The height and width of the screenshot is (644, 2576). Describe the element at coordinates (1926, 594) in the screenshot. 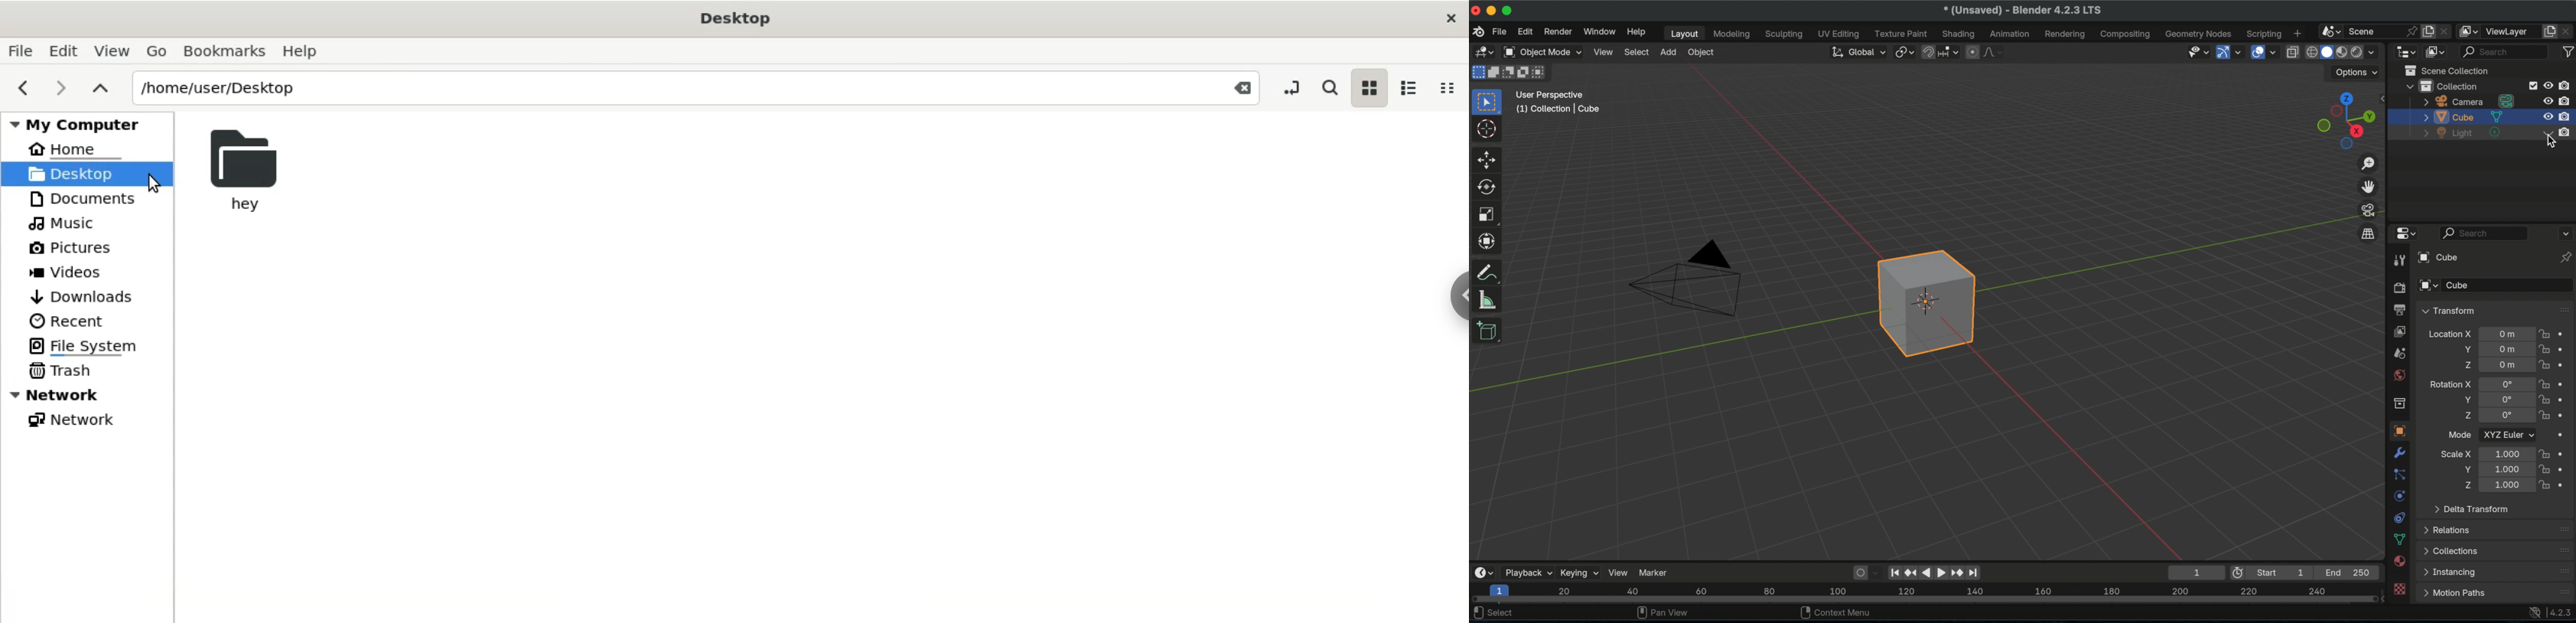

I see `timeline` at that location.